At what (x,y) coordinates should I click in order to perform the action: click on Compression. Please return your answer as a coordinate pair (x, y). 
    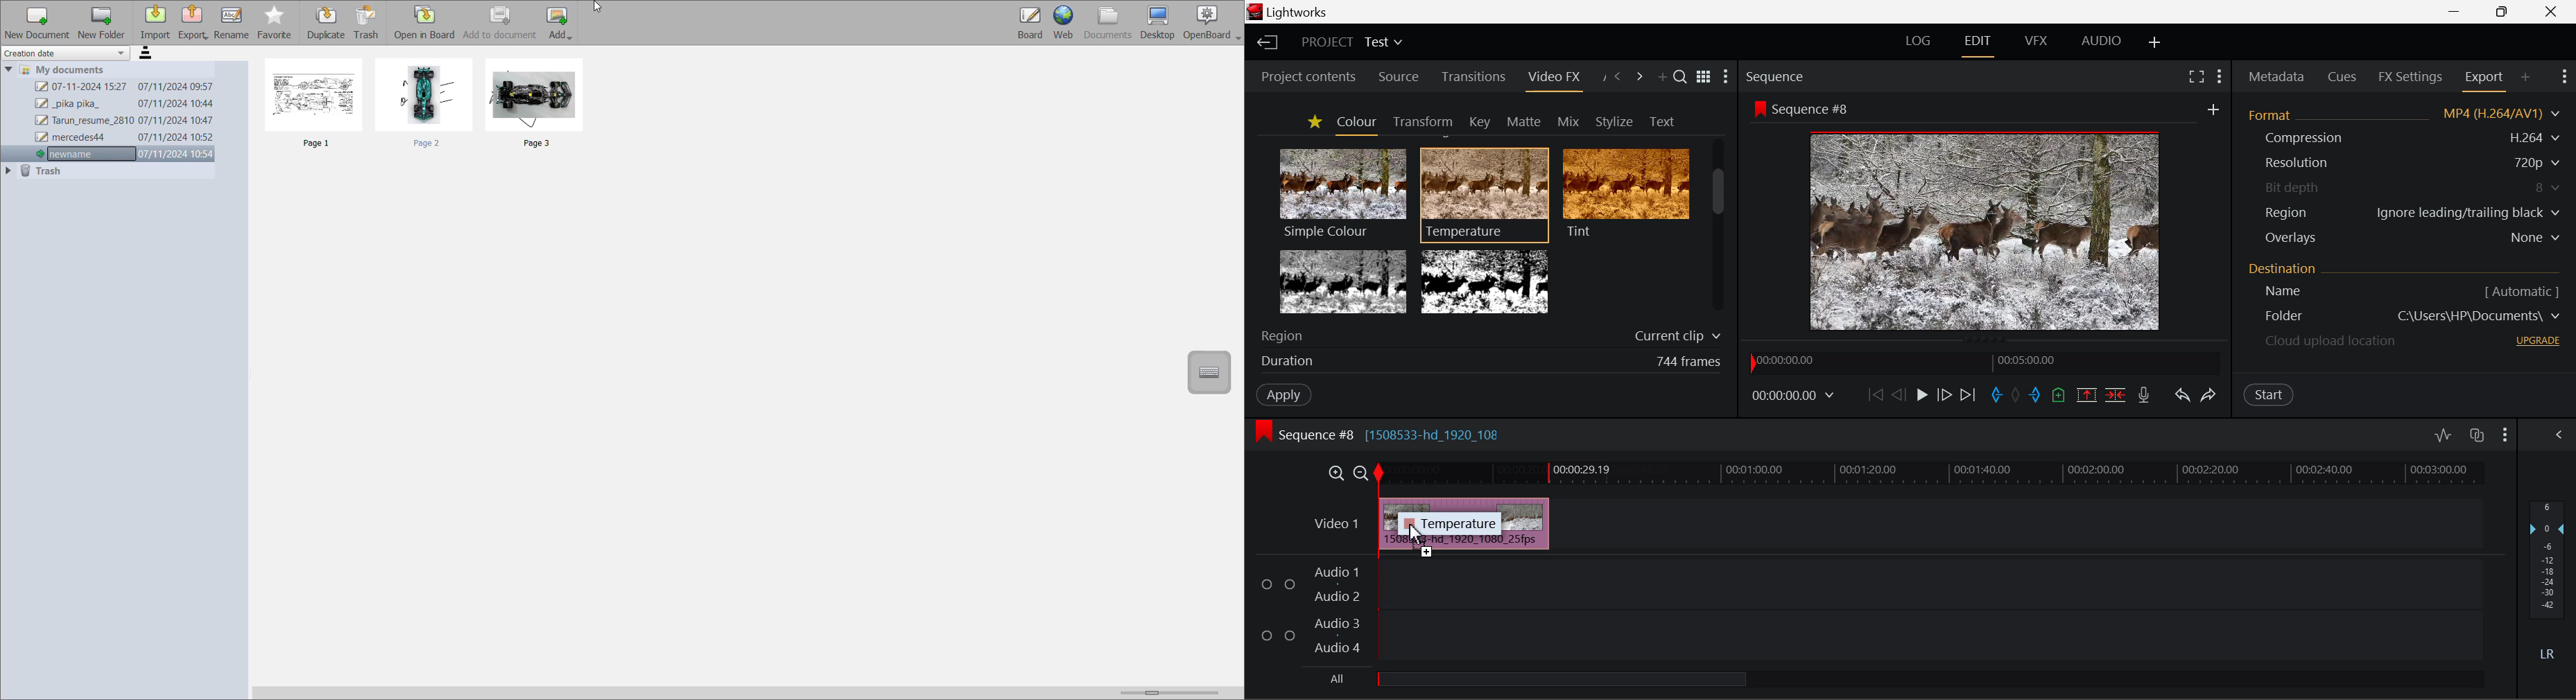
    Looking at the image, I should click on (2301, 138).